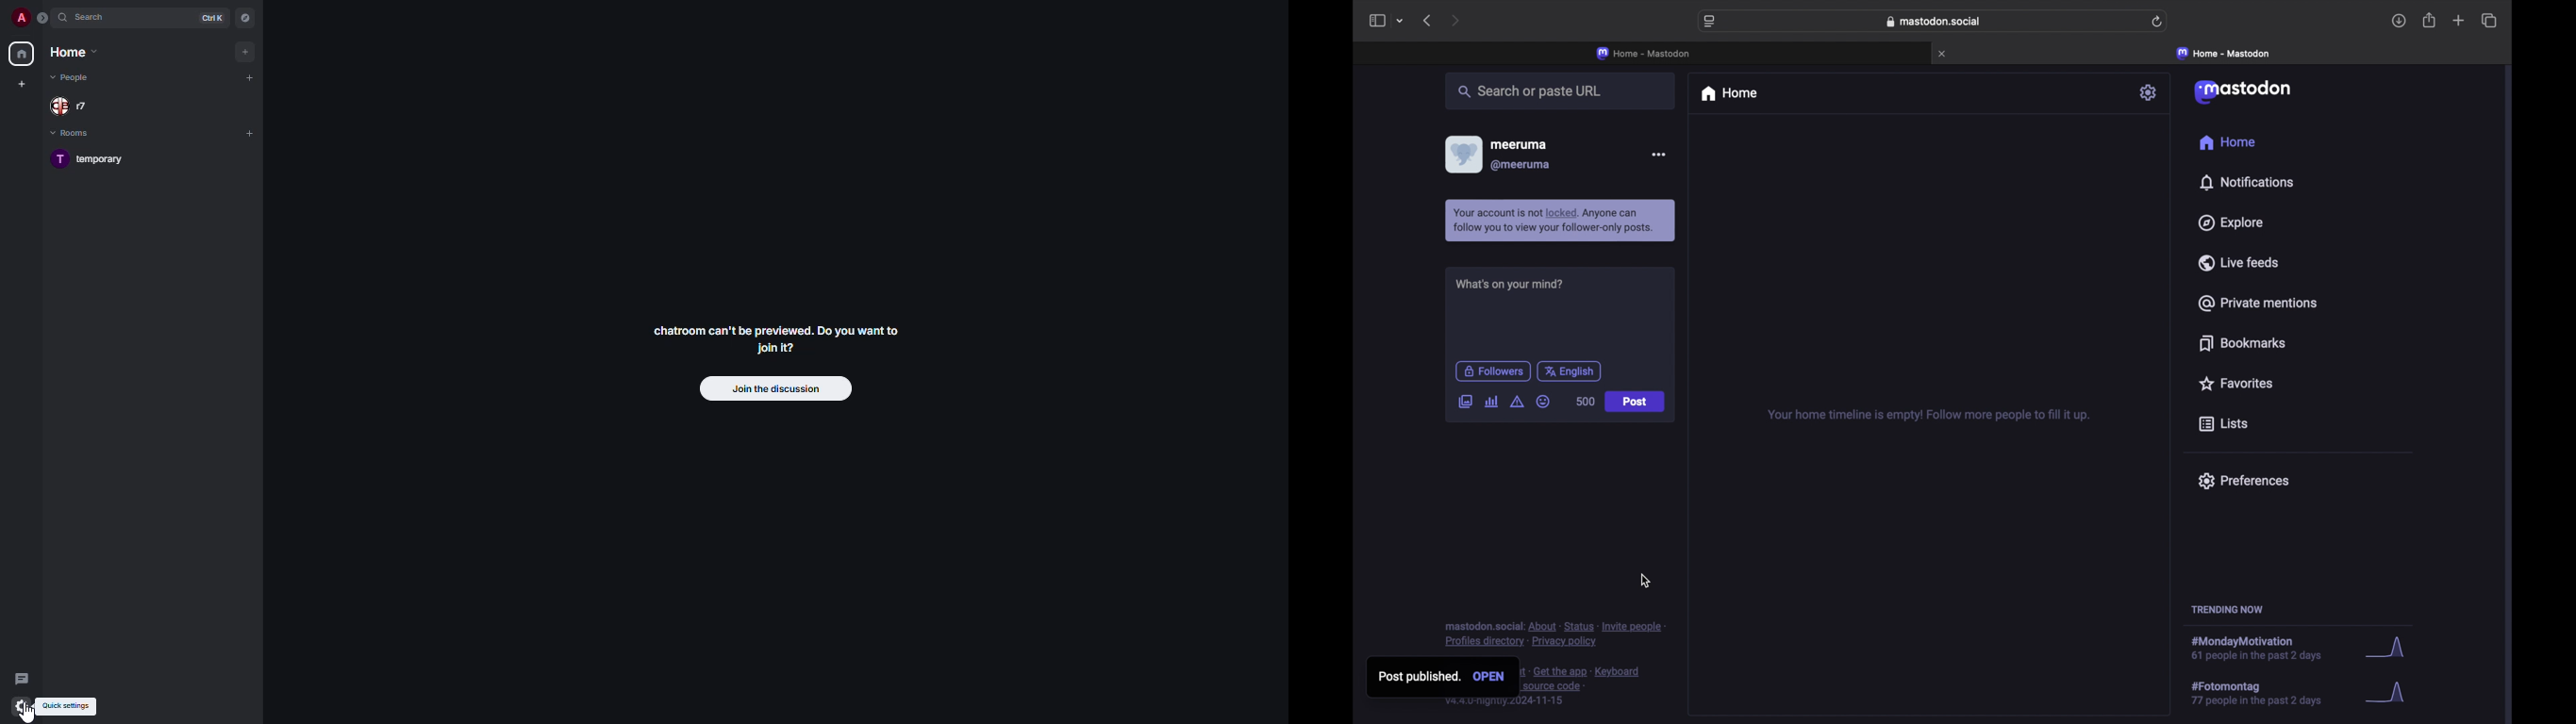  Describe the element at coordinates (1584, 402) in the screenshot. I see `word  count` at that location.